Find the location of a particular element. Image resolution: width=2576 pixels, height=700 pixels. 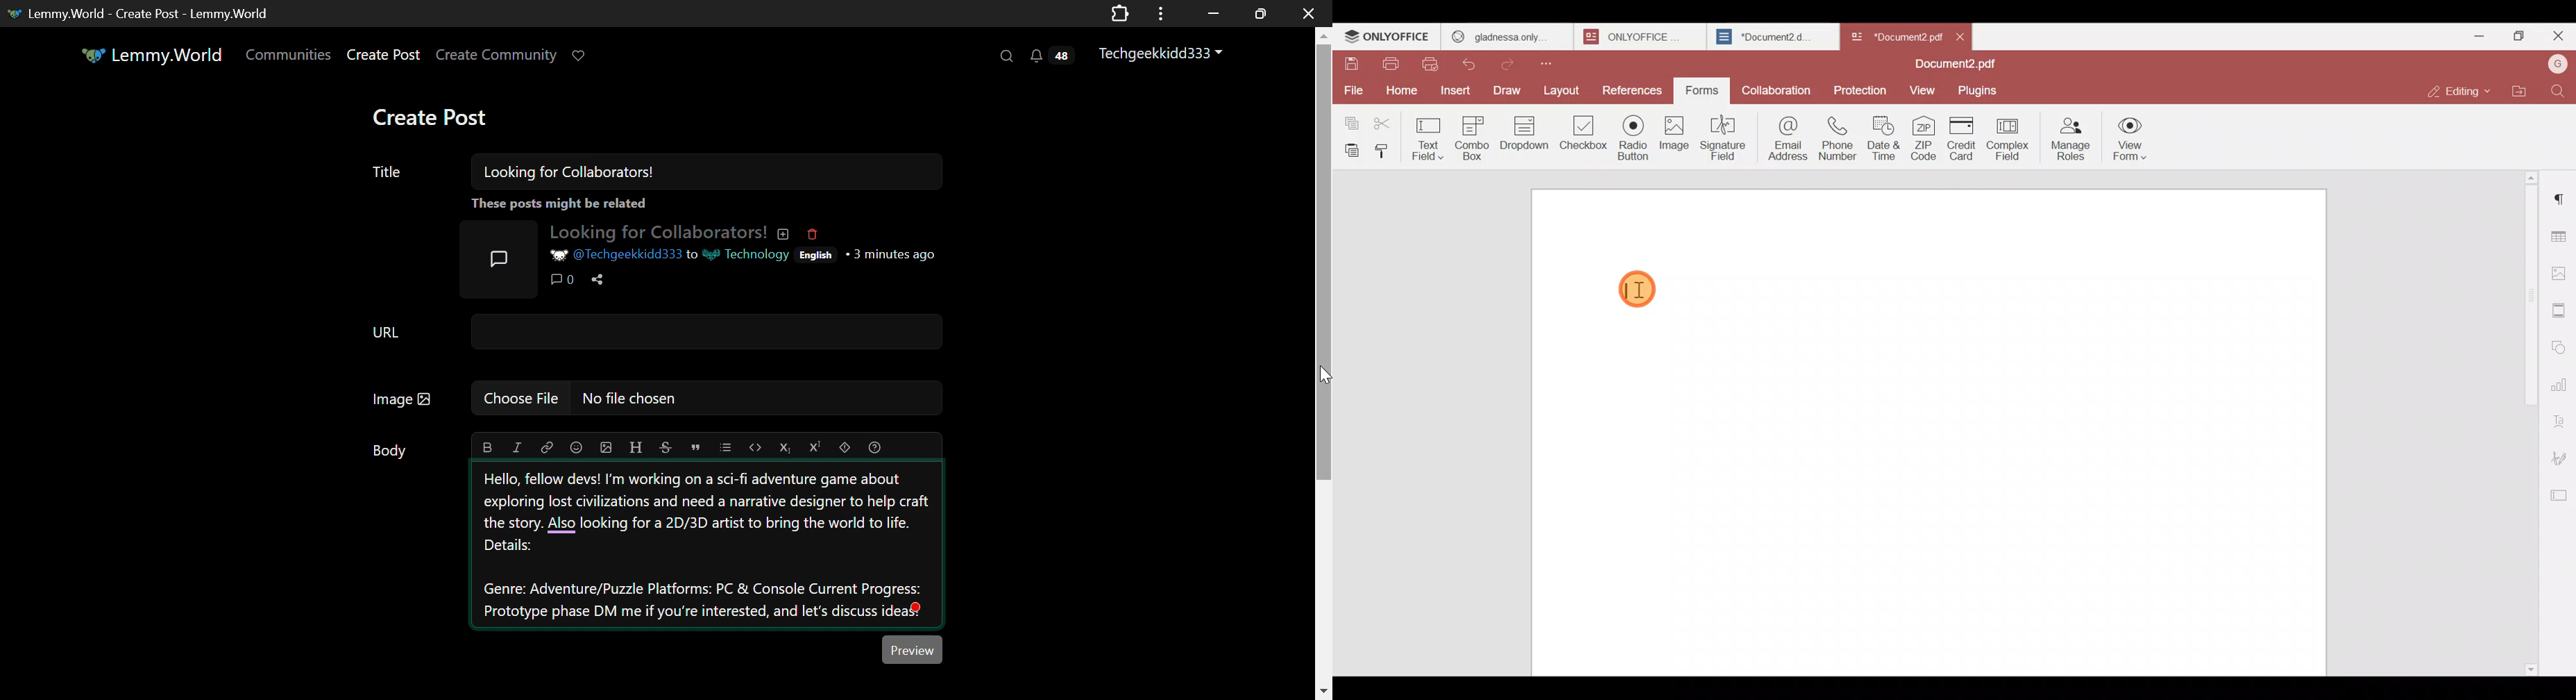

Create Post  is located at coordinates (433, 116).